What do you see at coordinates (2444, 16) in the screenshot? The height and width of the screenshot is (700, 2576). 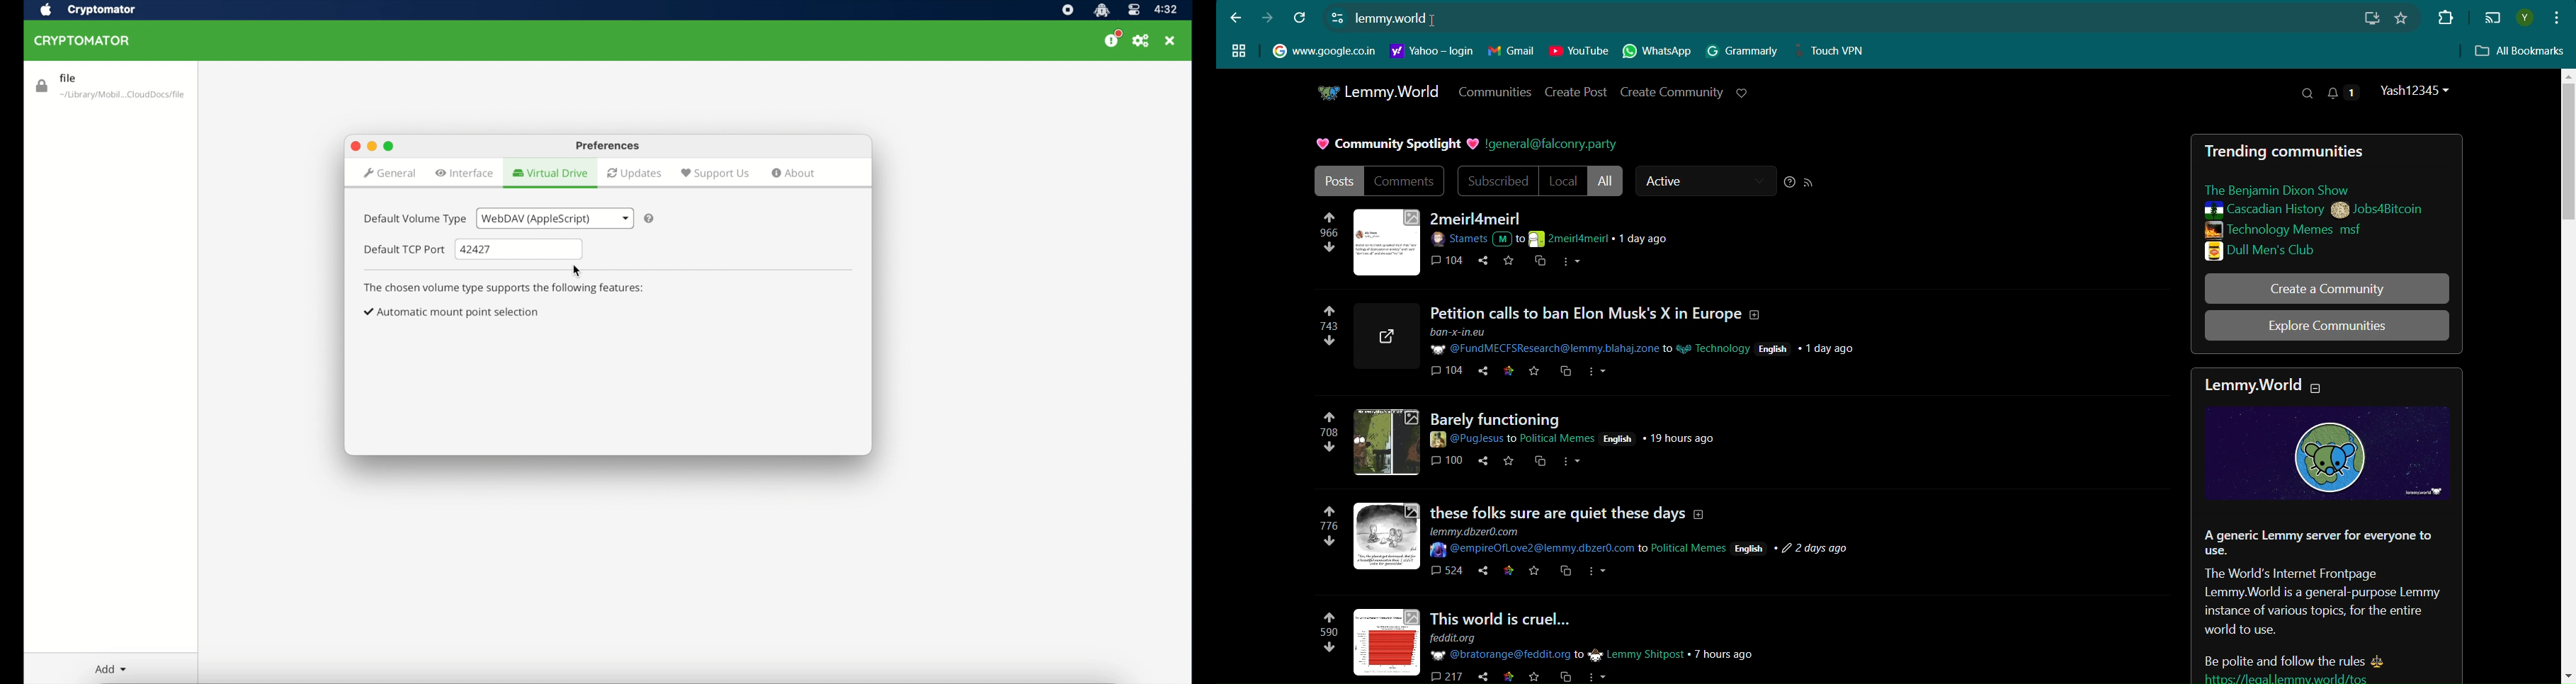 I see `Extensions` at bounding box center [2444, 16].